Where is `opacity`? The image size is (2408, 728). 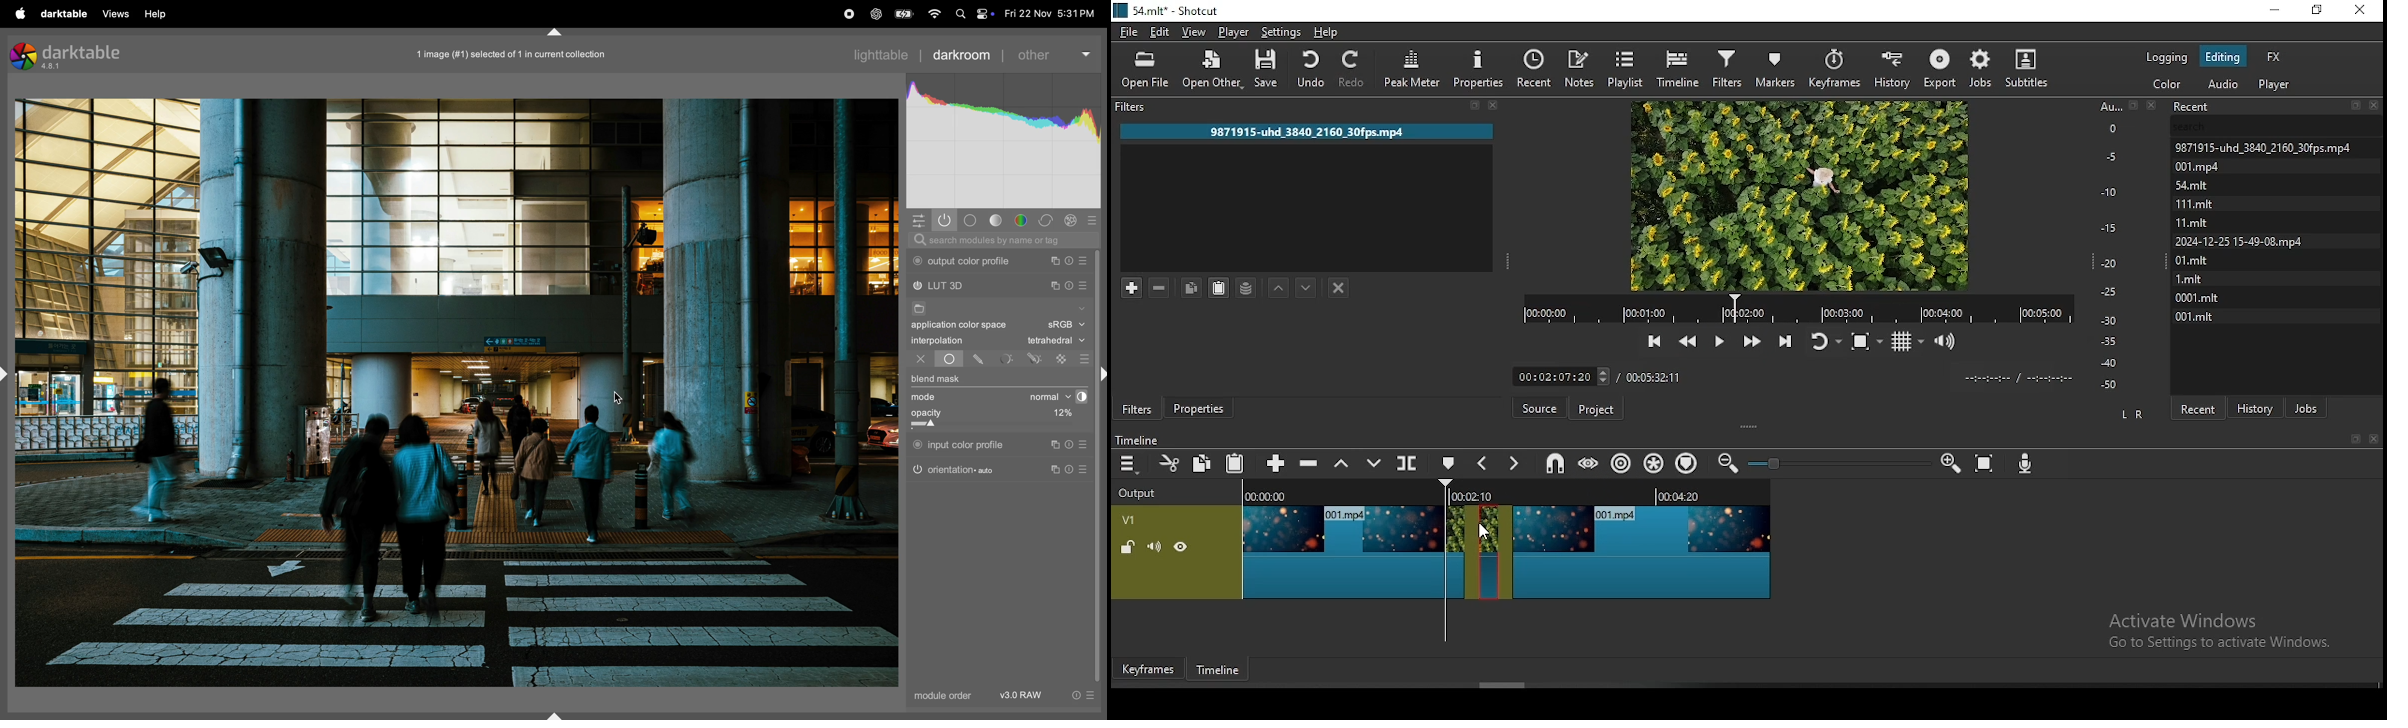 opacity is located at coordinates (971, 416).